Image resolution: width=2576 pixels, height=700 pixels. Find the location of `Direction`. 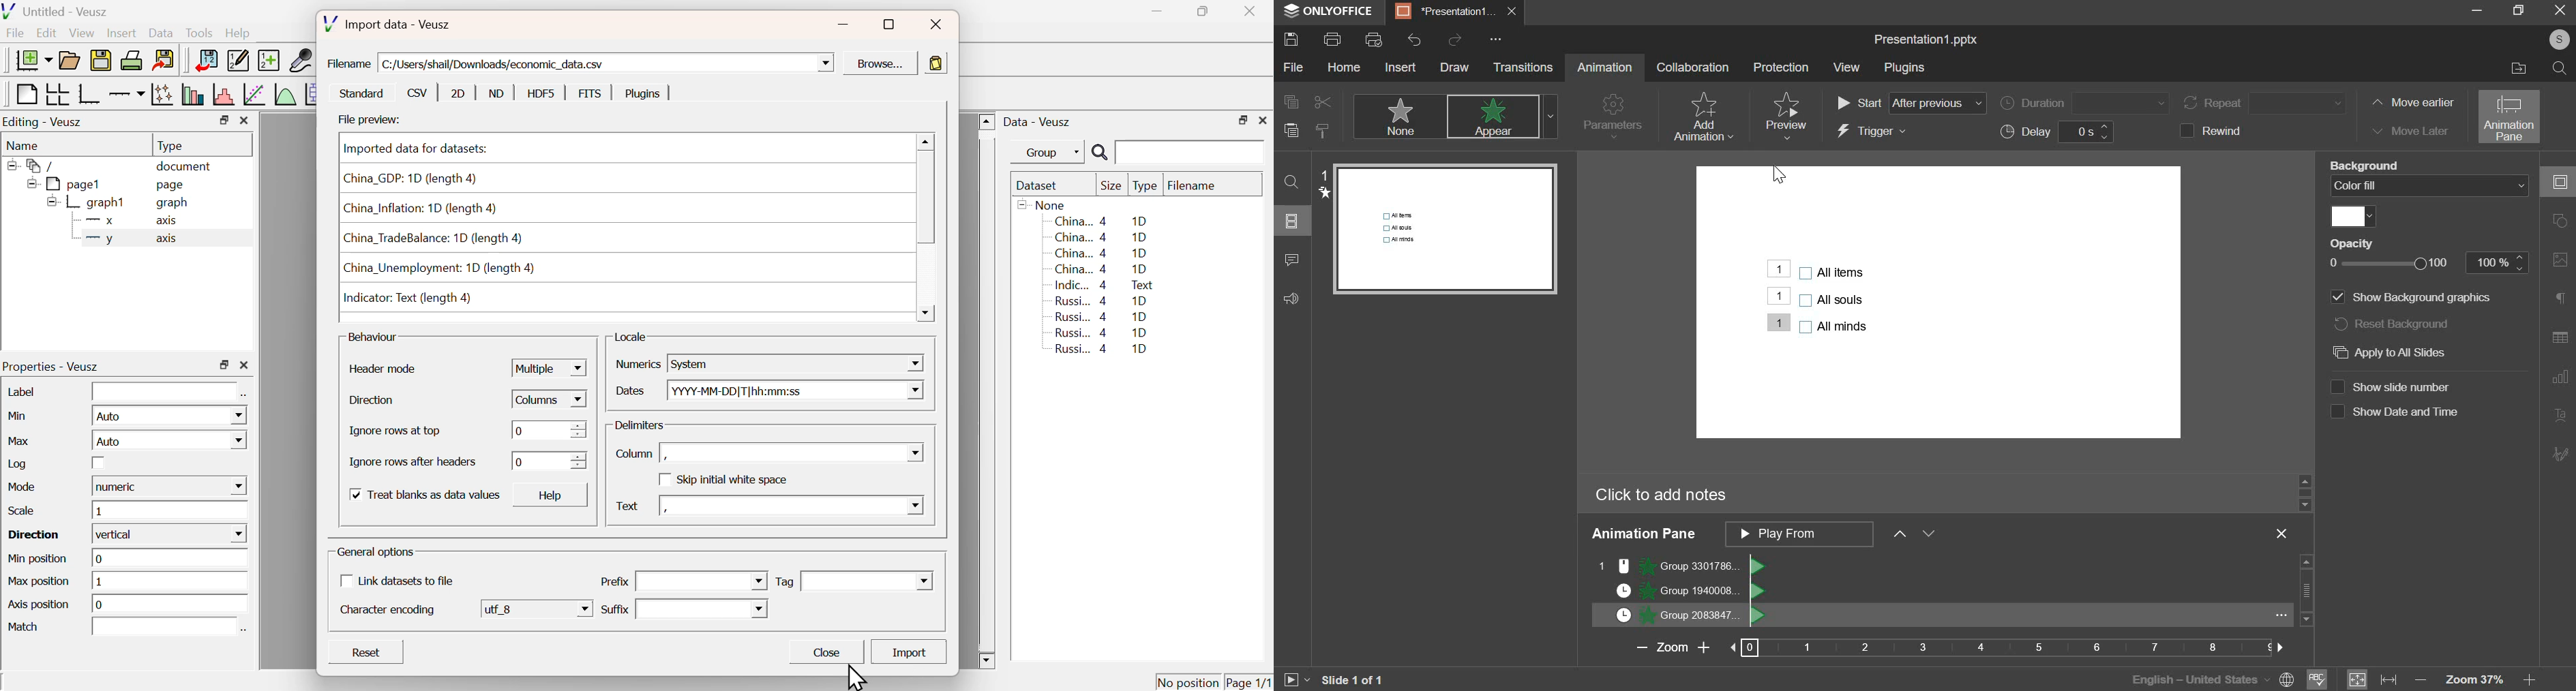

Direction is located at coordinates (374, 399).